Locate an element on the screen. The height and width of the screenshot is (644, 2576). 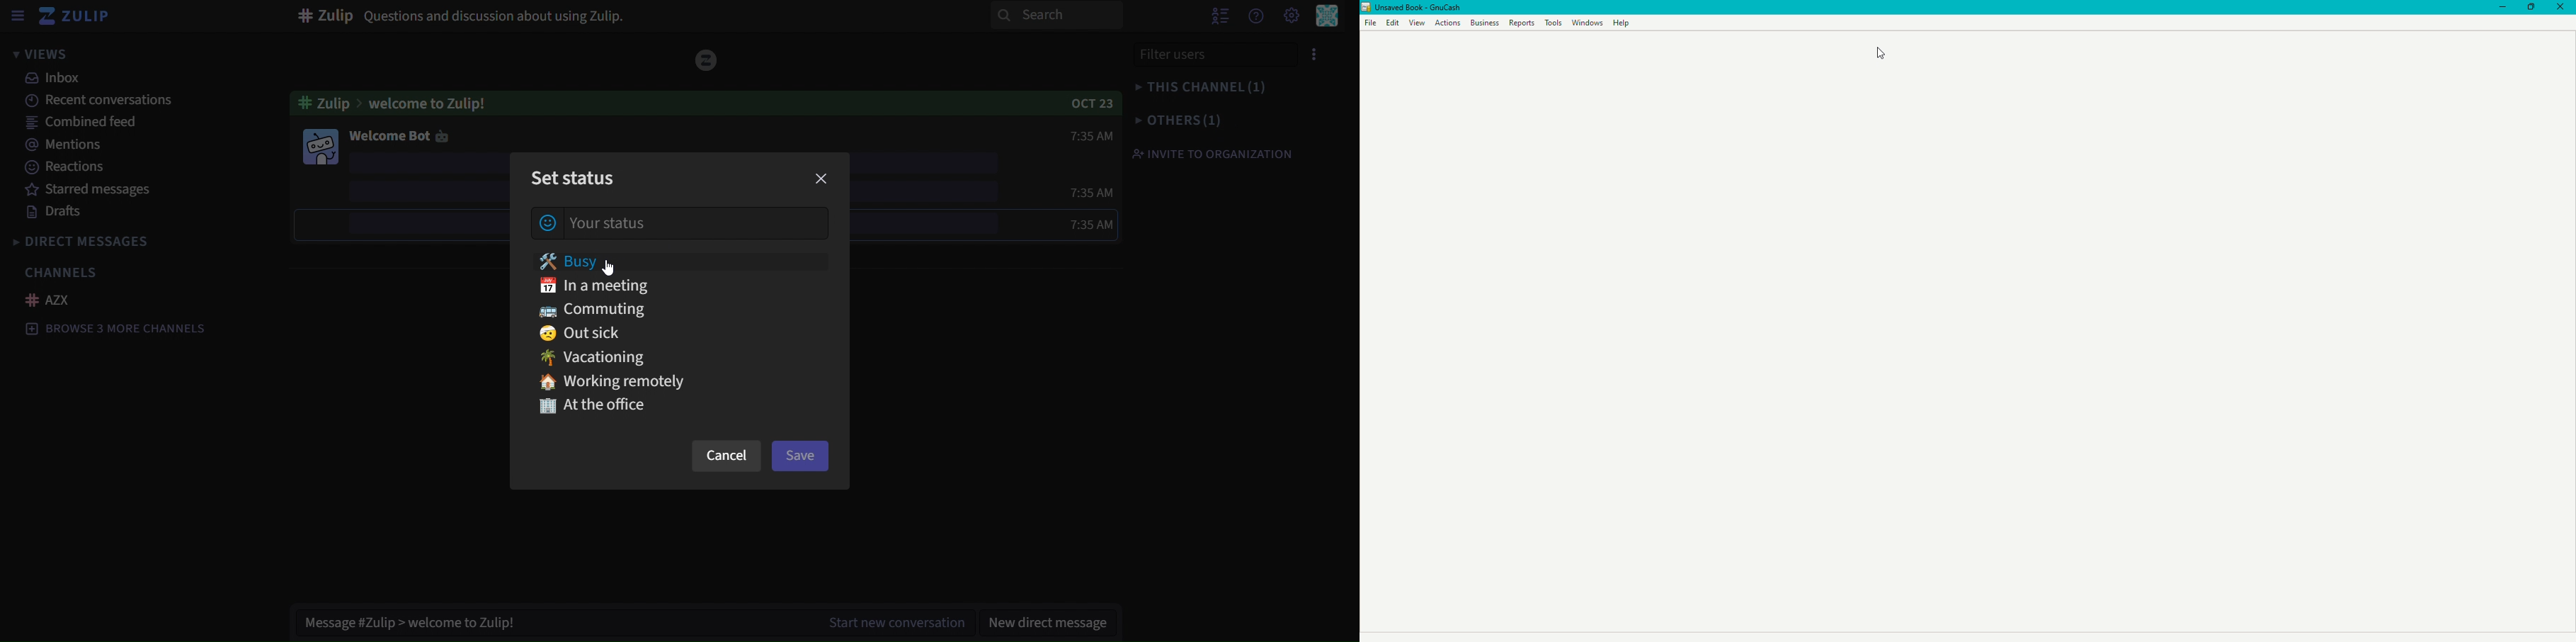
your status is located at coordinates (650, 223).